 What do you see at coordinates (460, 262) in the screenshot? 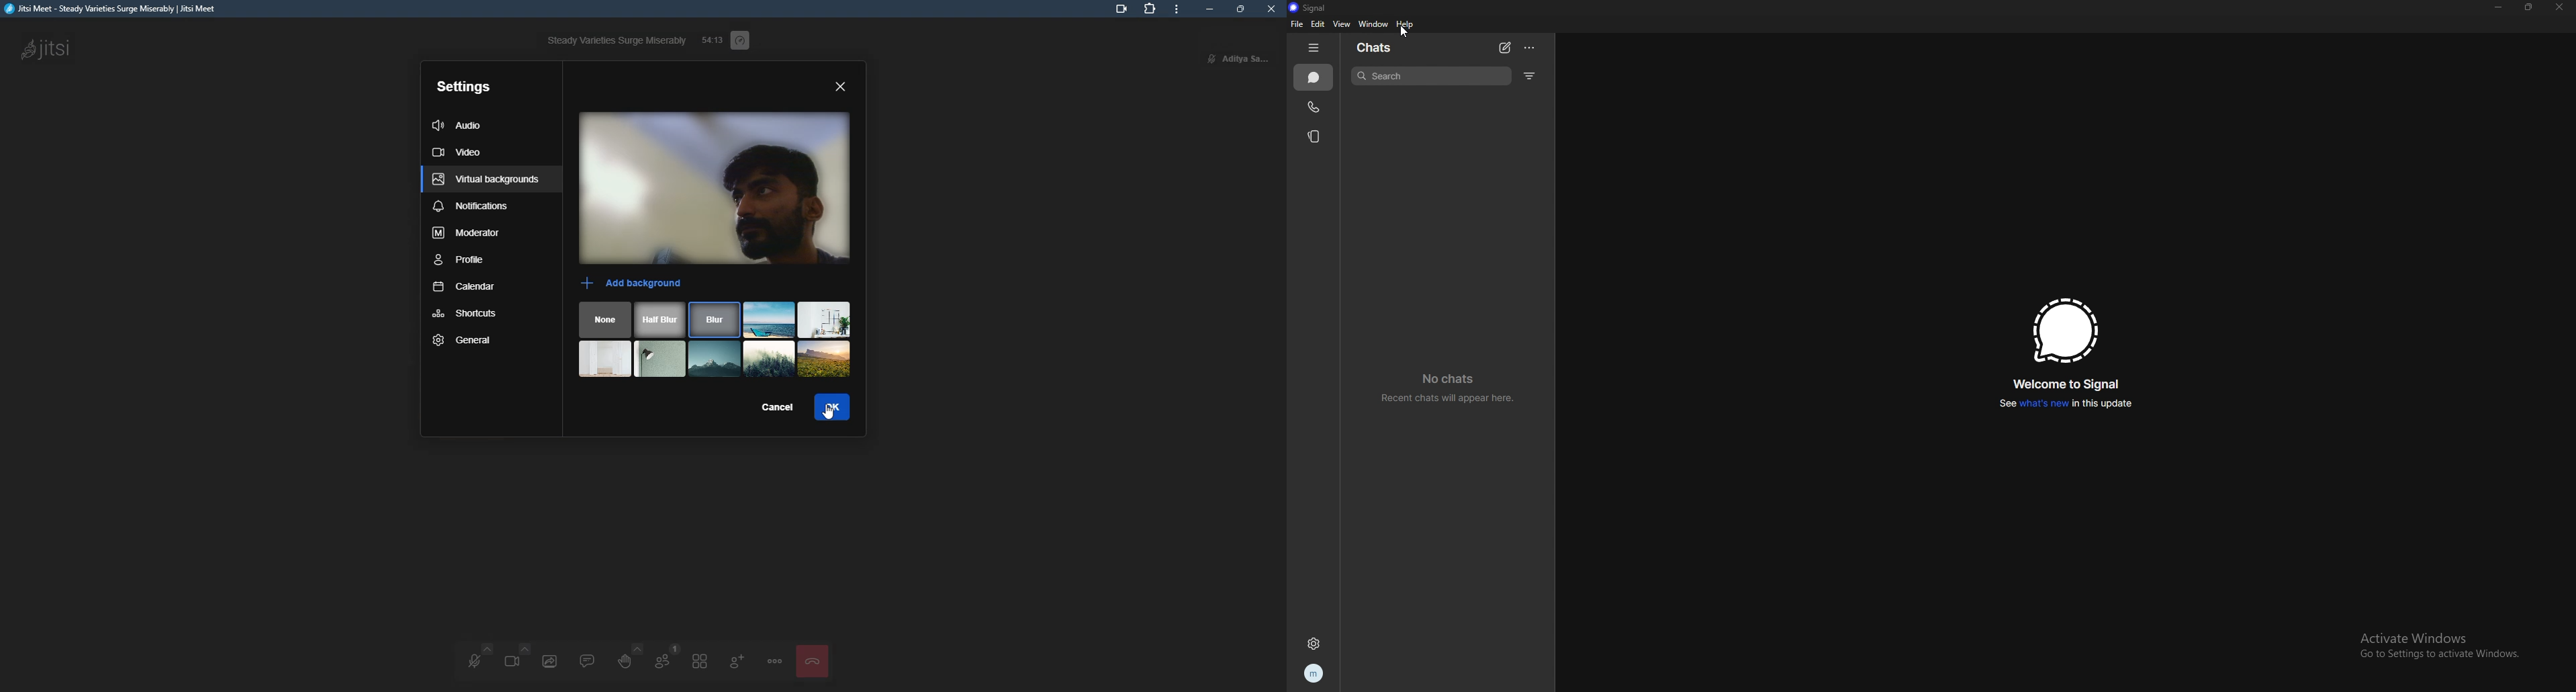
I see `profile` at bounding box center [460, 262].